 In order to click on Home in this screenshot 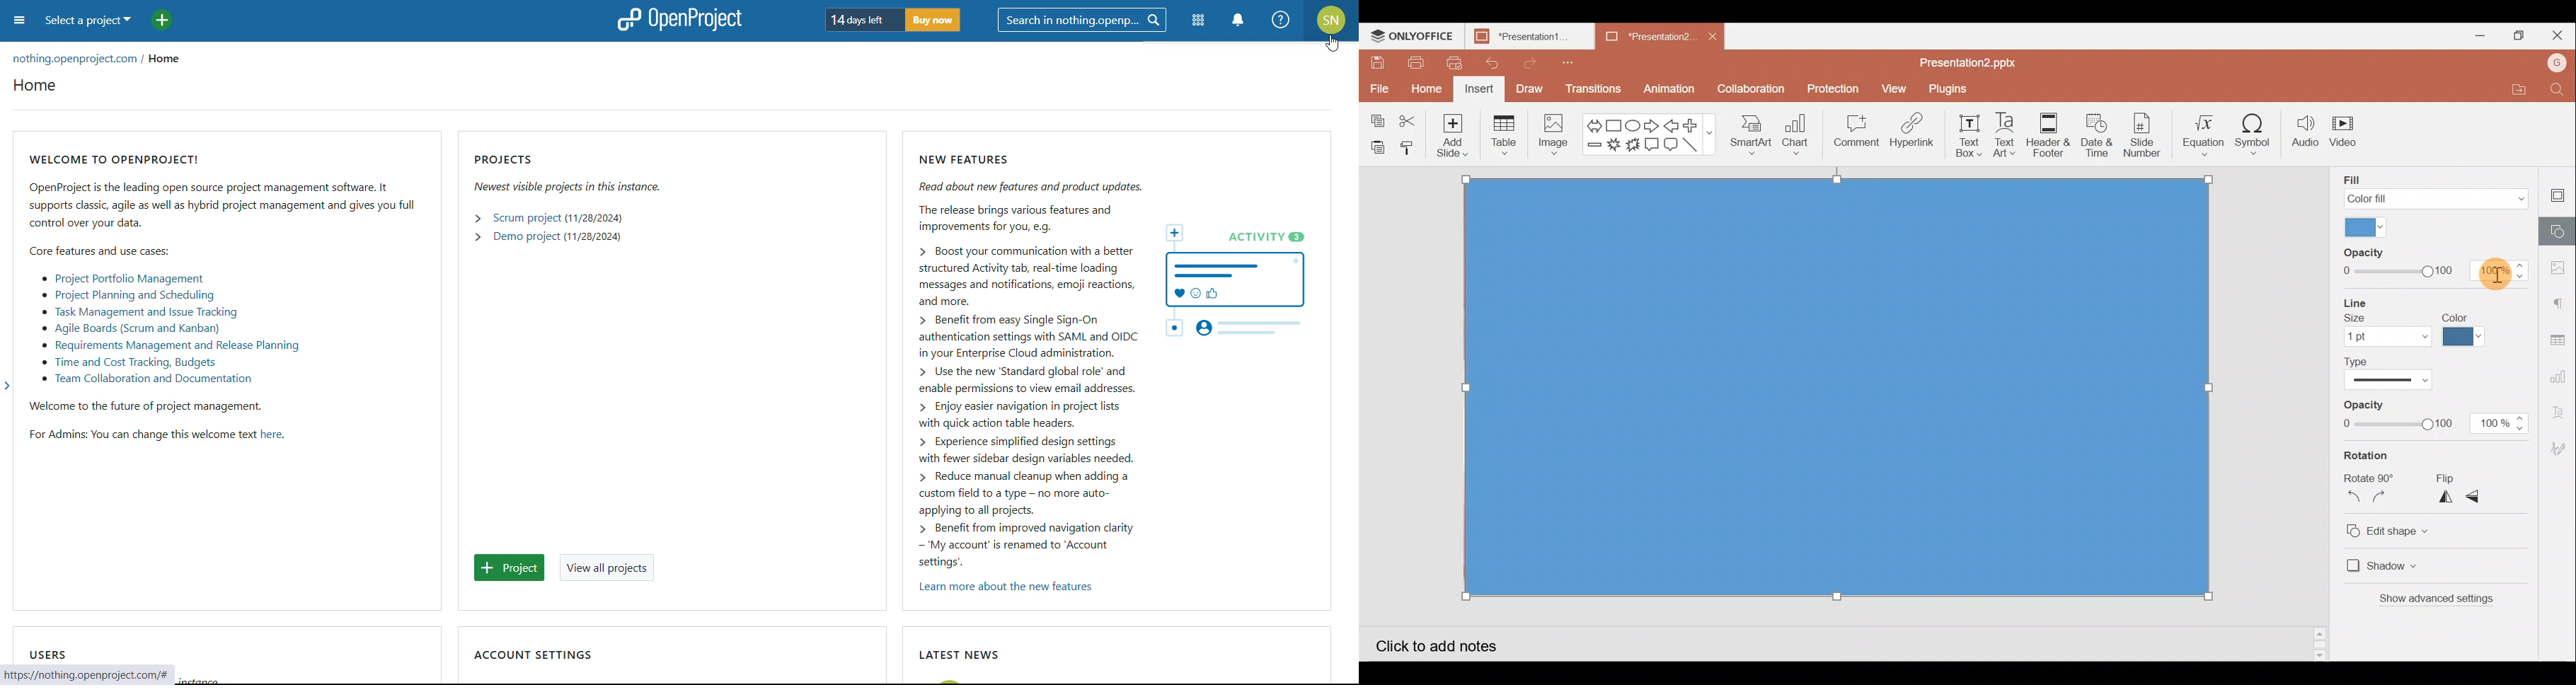, I will do `click(1427, 88)`.